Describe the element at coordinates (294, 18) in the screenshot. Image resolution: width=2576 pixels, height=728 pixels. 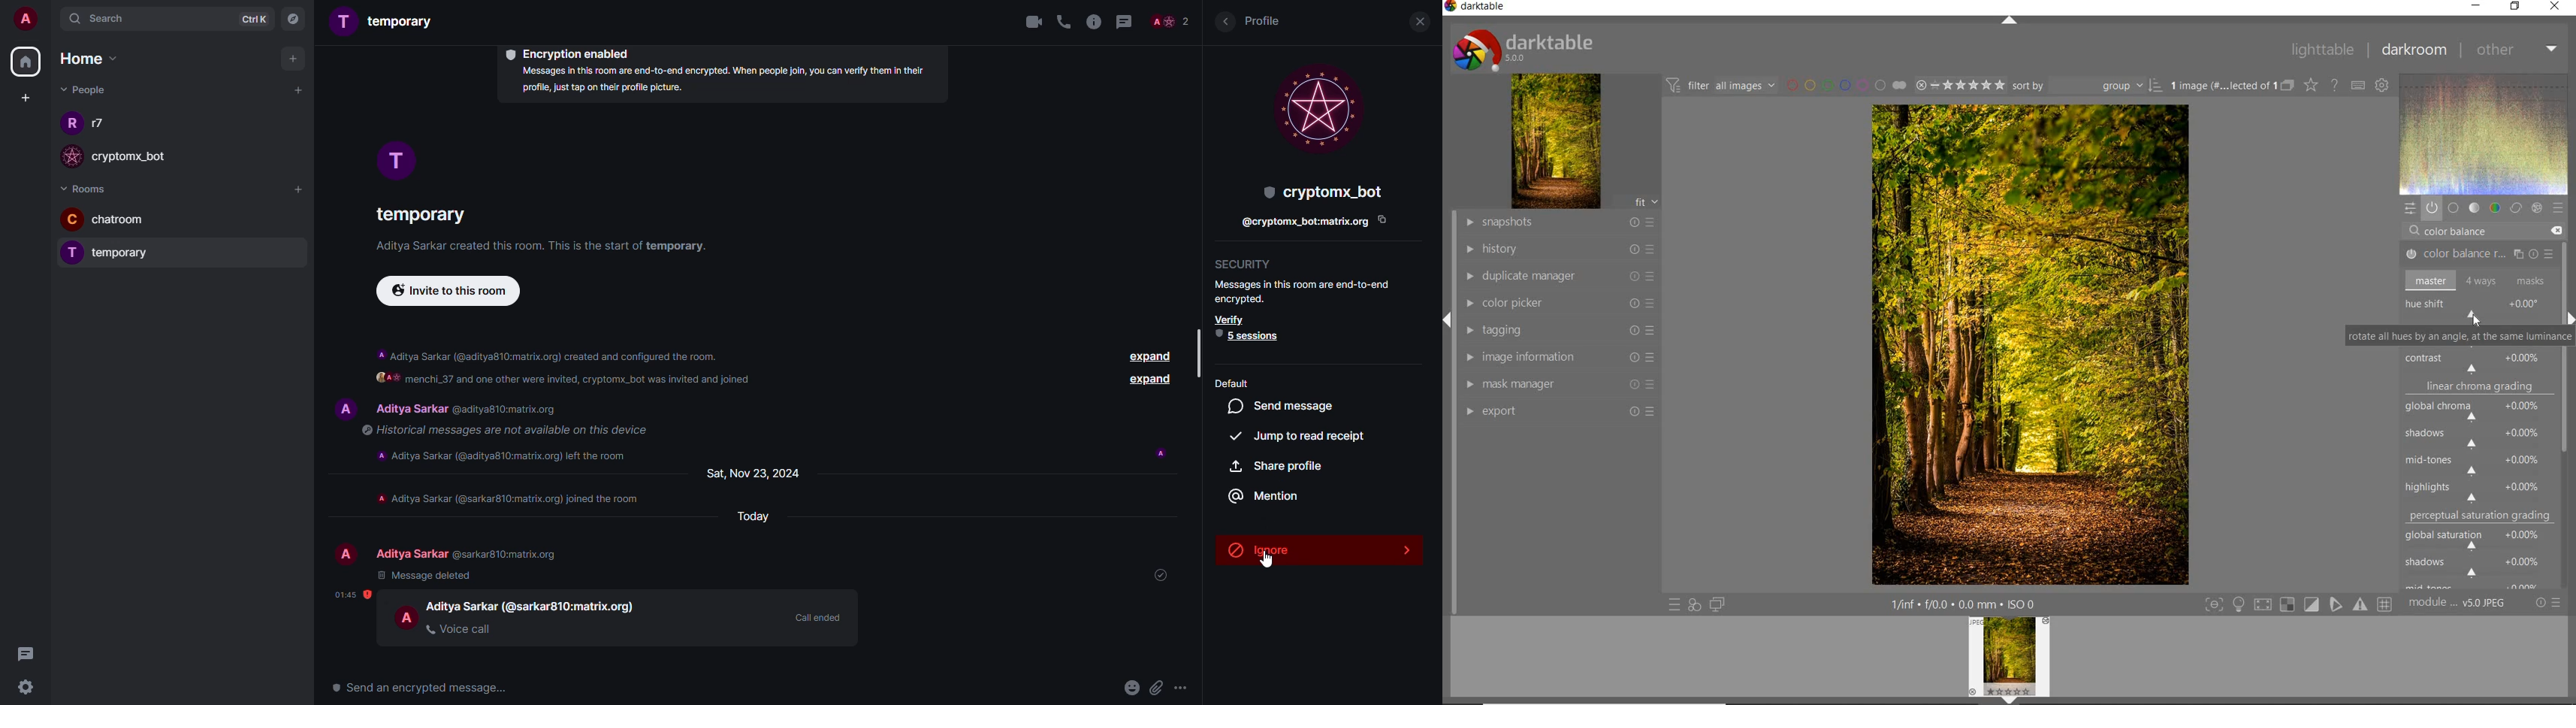
I see `navigator` at that location.